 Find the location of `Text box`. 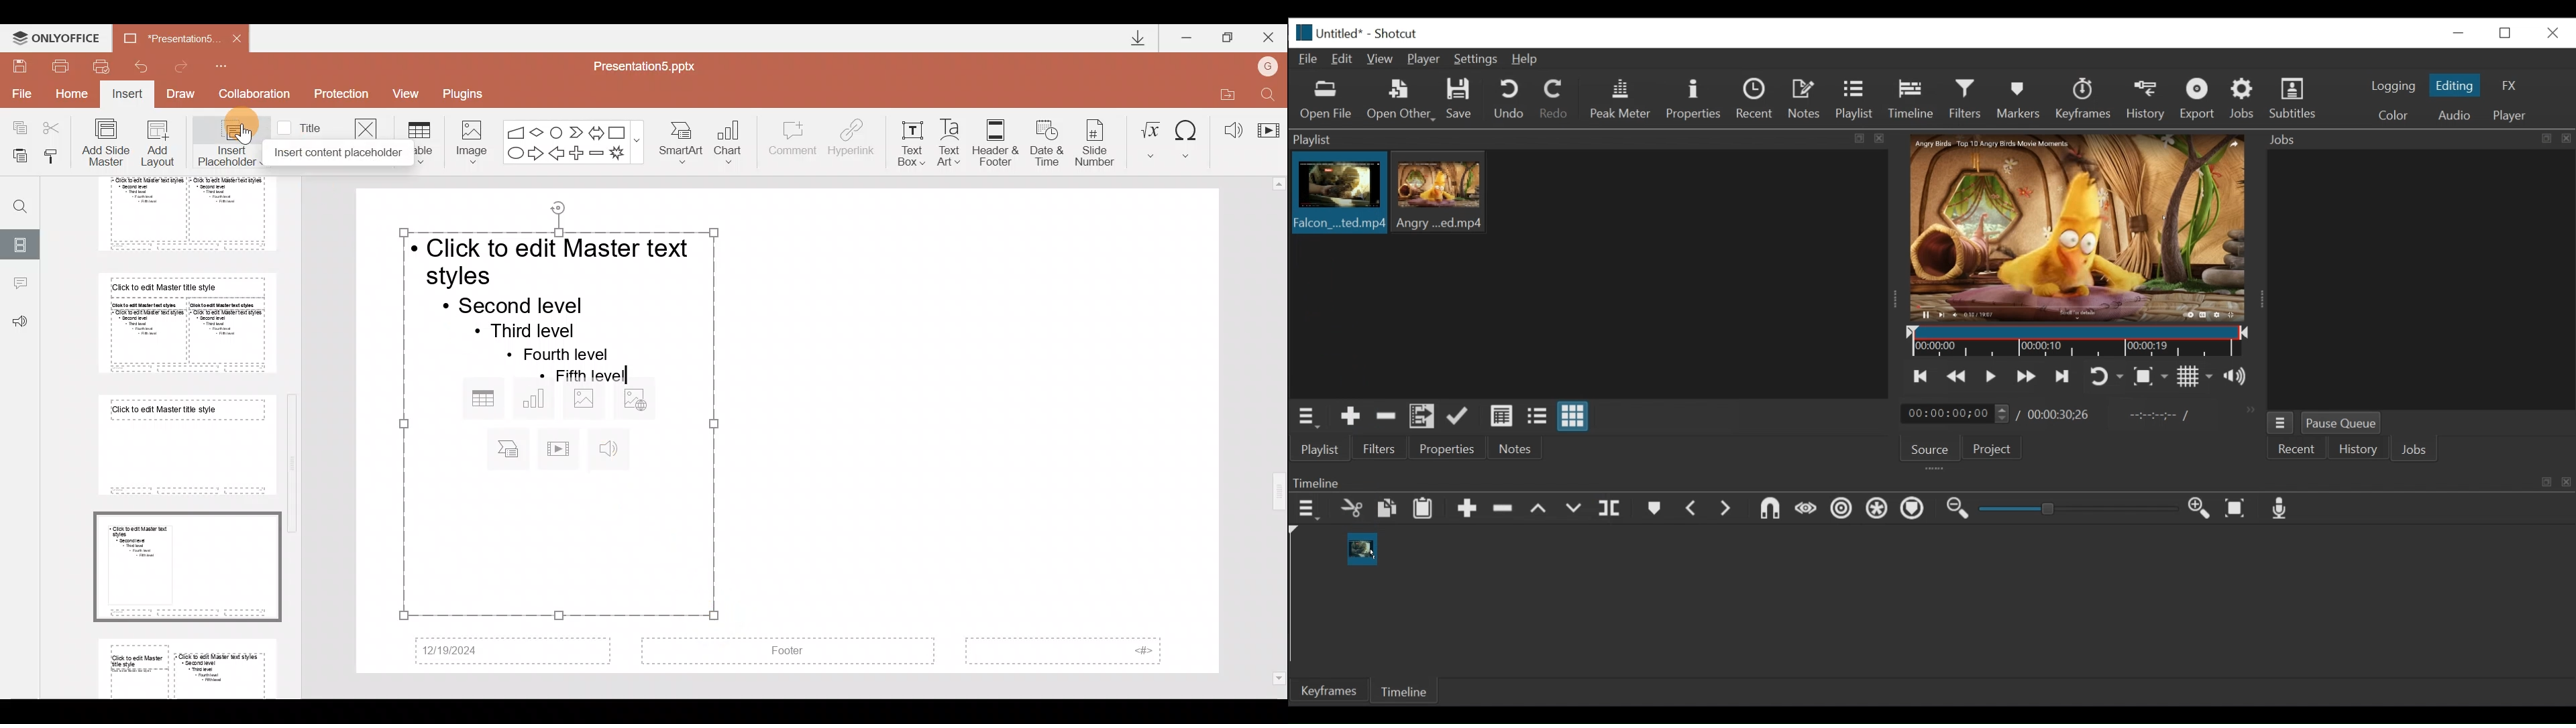

Text box is located at coordinates (911, 140).